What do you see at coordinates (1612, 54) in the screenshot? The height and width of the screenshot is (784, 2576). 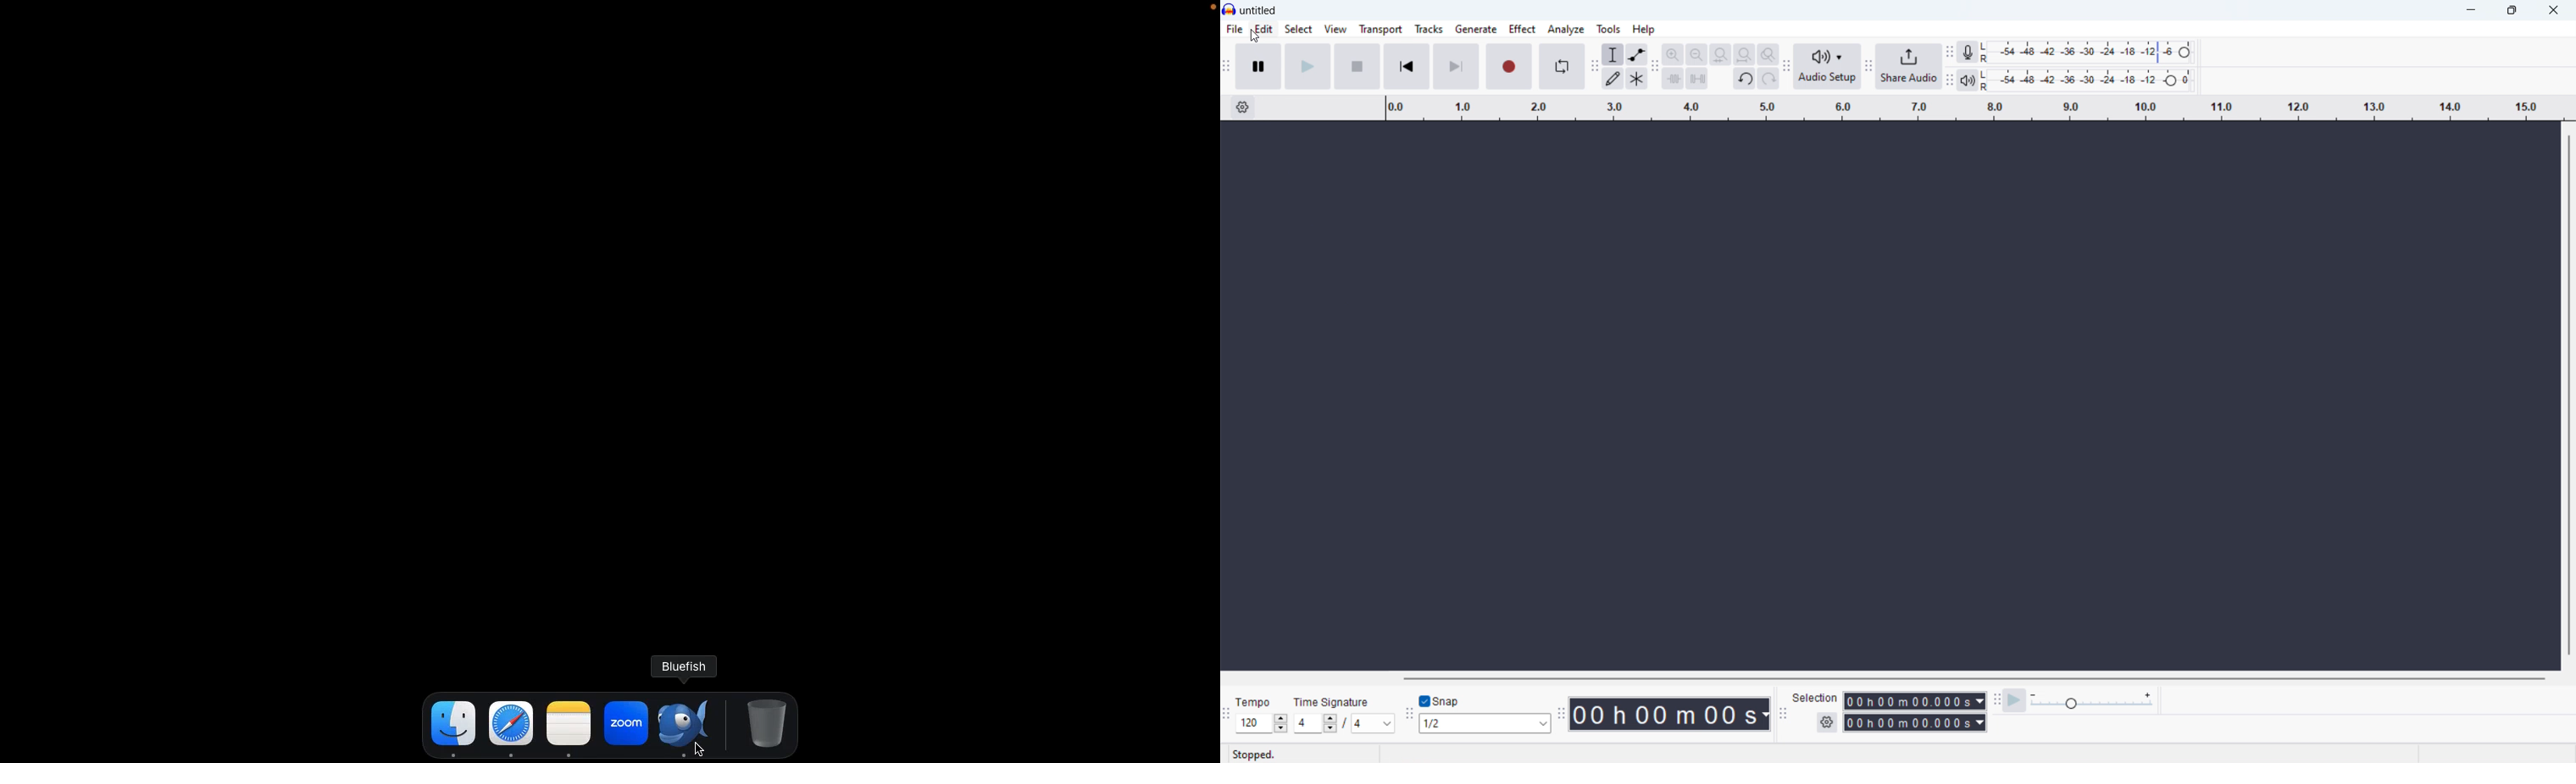 I see `selection tool` at bounding box center [1612, 54].